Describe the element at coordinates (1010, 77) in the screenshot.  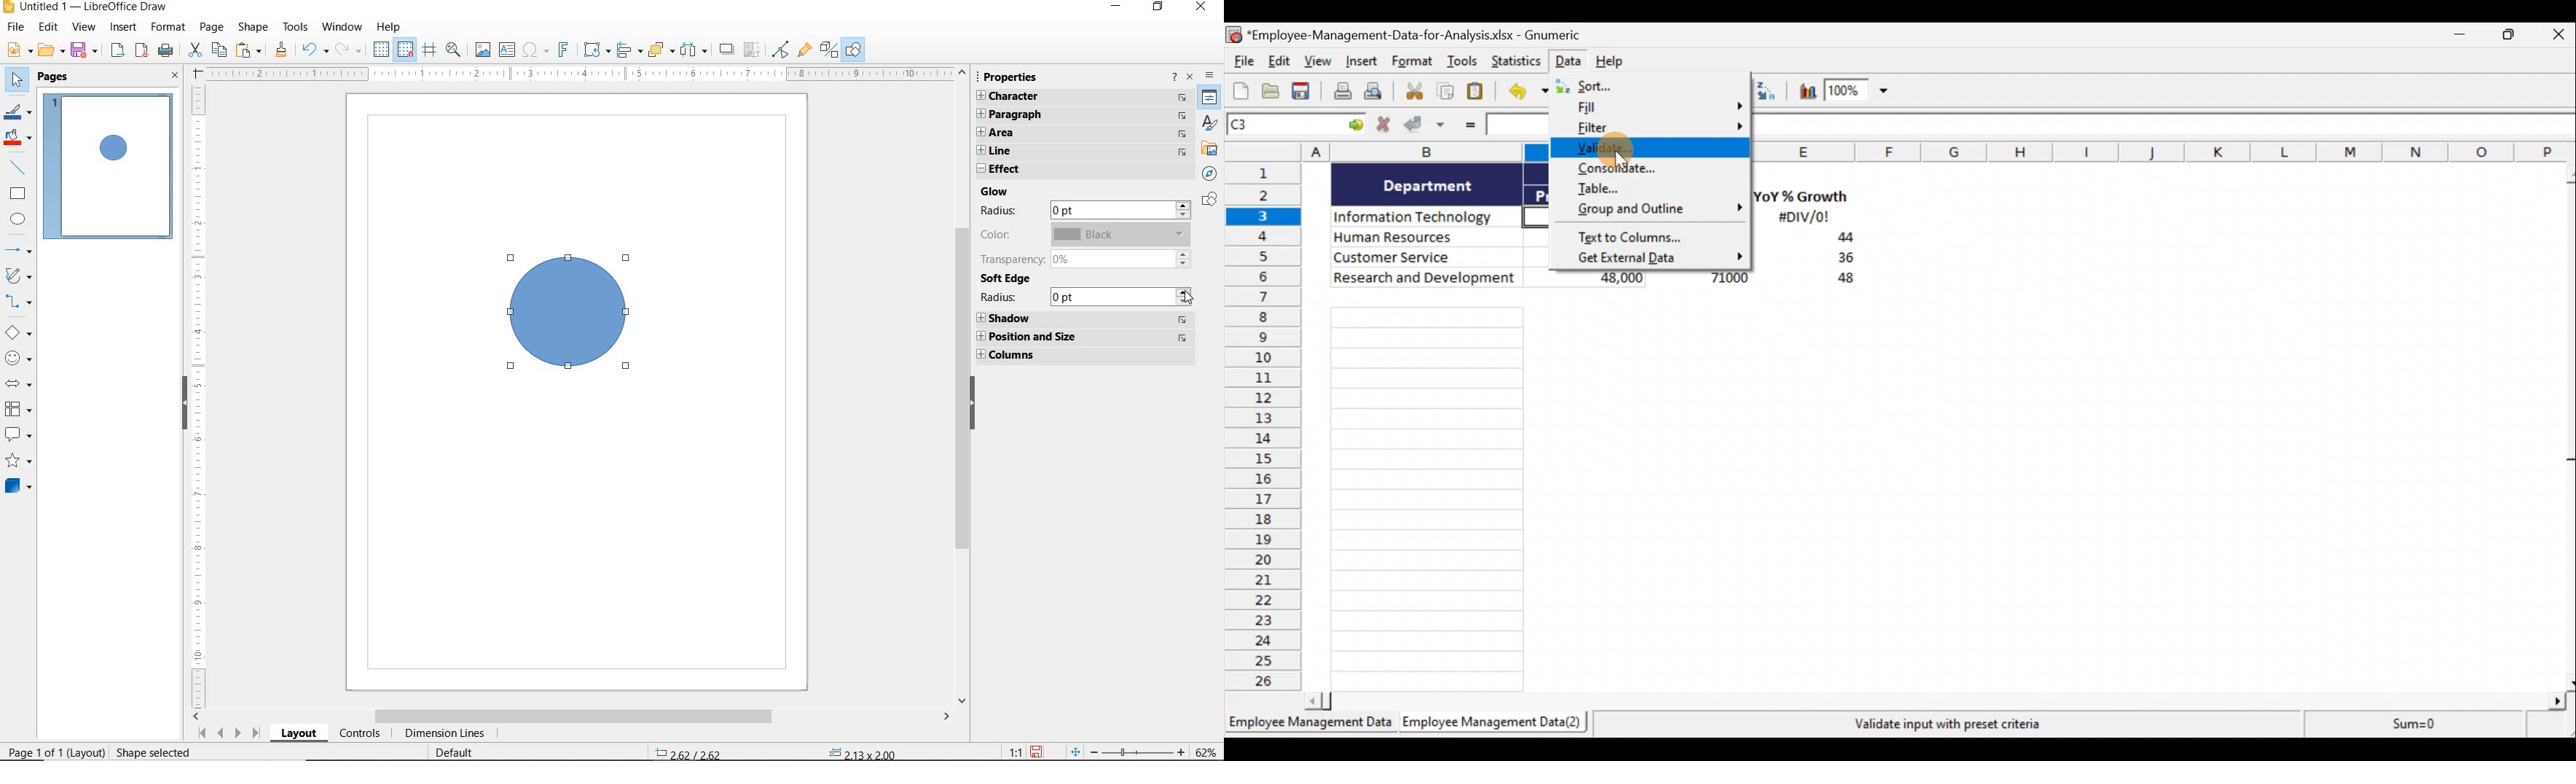
I see `PROPERTIES` at that location.